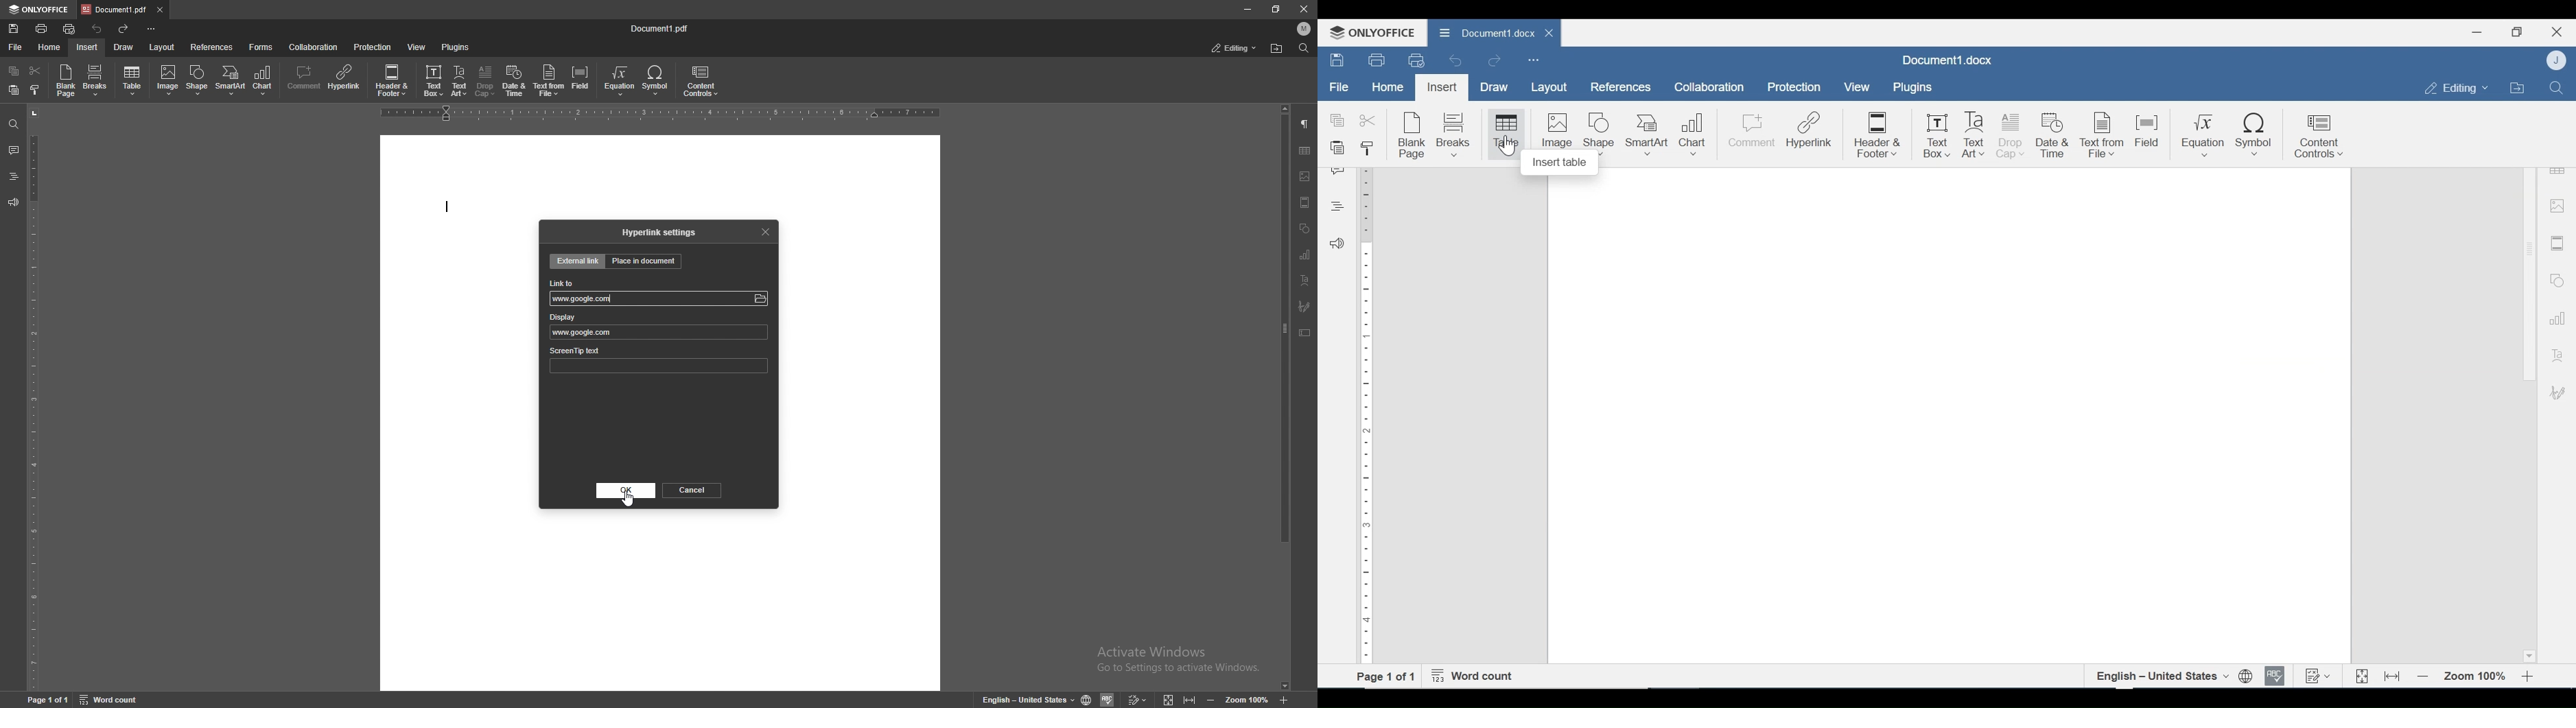 Image resolution: width=2576 pixels, height=728 pixels. Describe the element at coordinates (47, 46) in the screenshot. I see `home` at that location.